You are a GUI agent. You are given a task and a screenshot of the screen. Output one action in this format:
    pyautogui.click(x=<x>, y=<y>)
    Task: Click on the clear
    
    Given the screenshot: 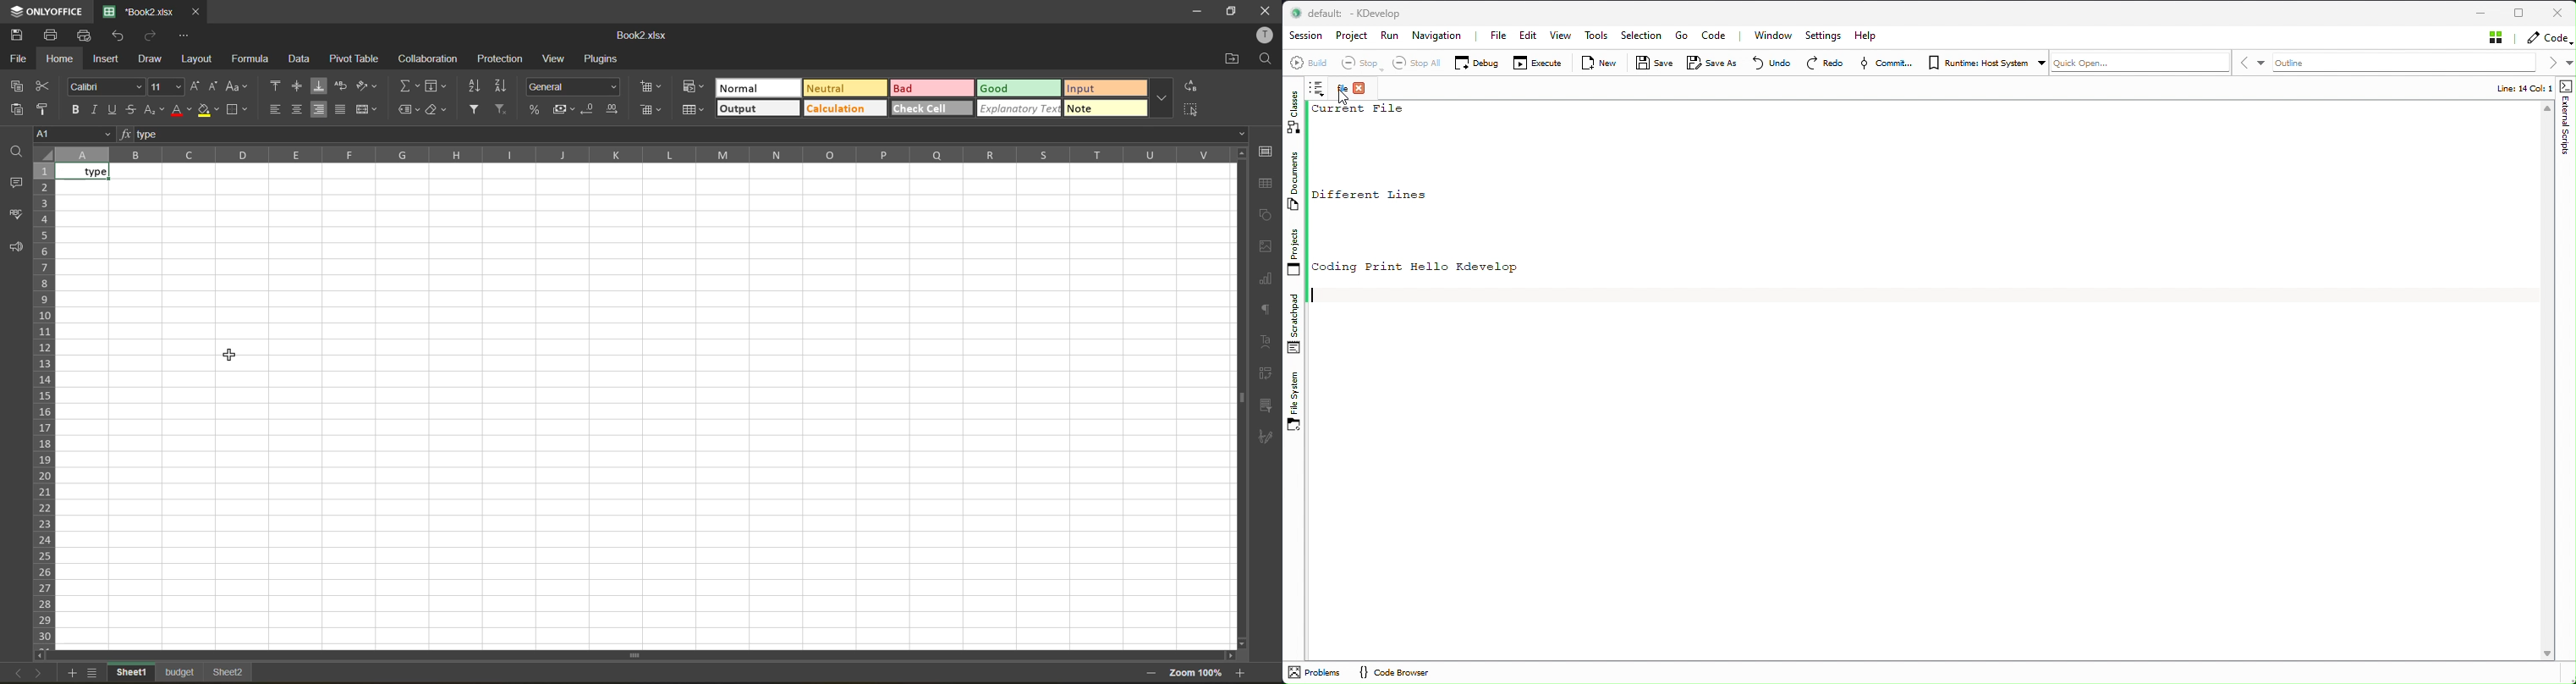 What is the action you would take?
    pyautogui.click(x=435, y=111)
    